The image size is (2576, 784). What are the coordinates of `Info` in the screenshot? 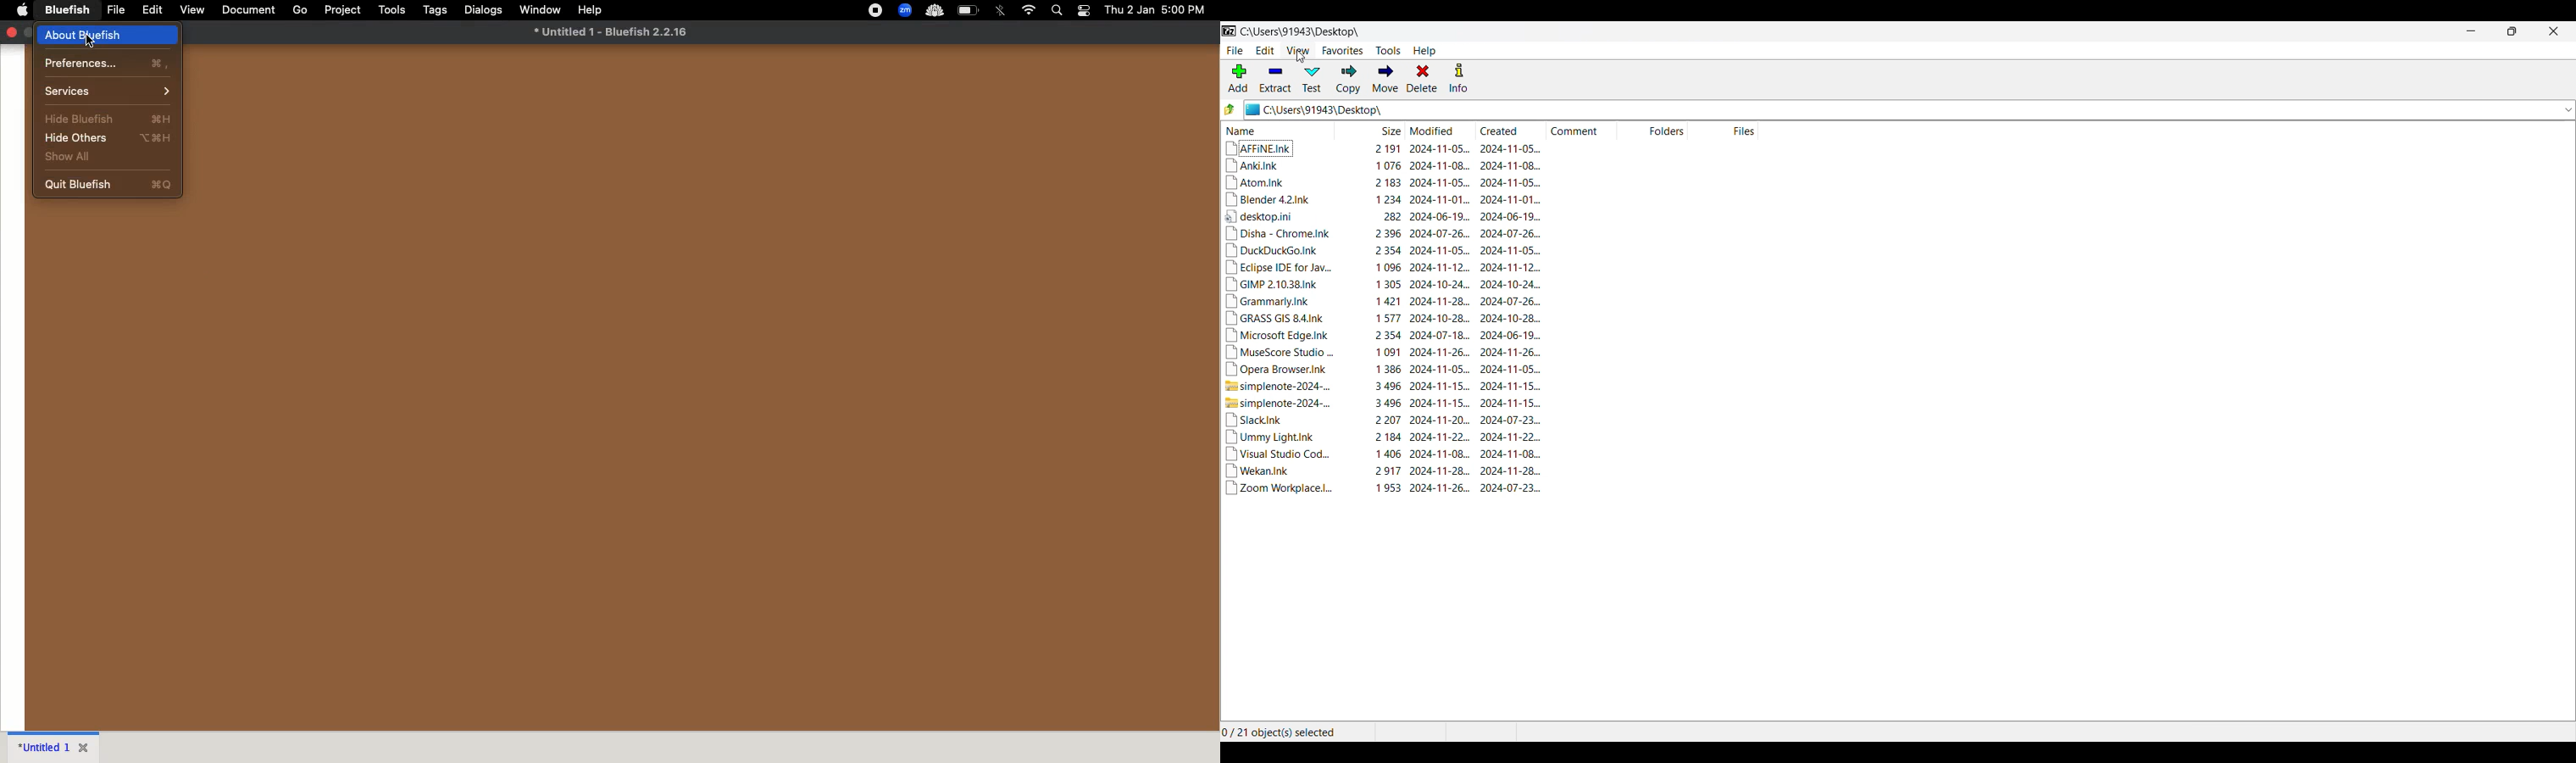 It's located at (1458, 78).